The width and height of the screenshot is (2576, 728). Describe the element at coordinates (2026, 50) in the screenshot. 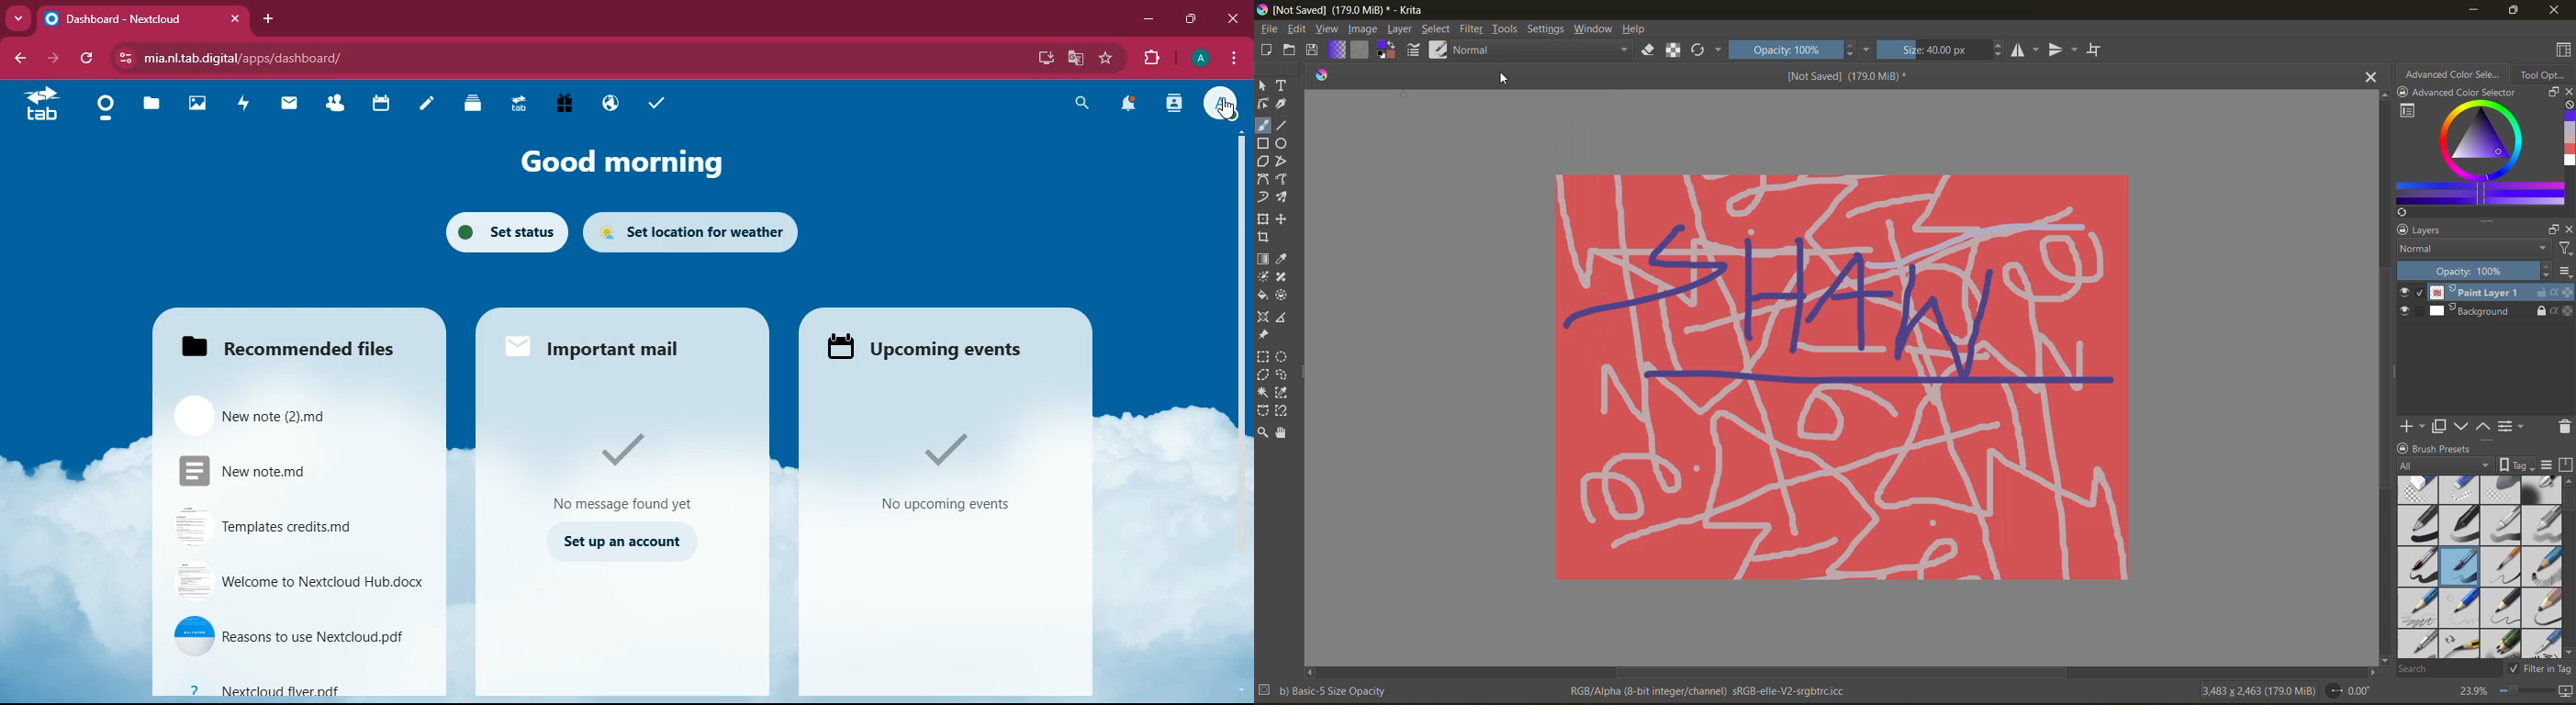

I see `horizontal flip` at that location.